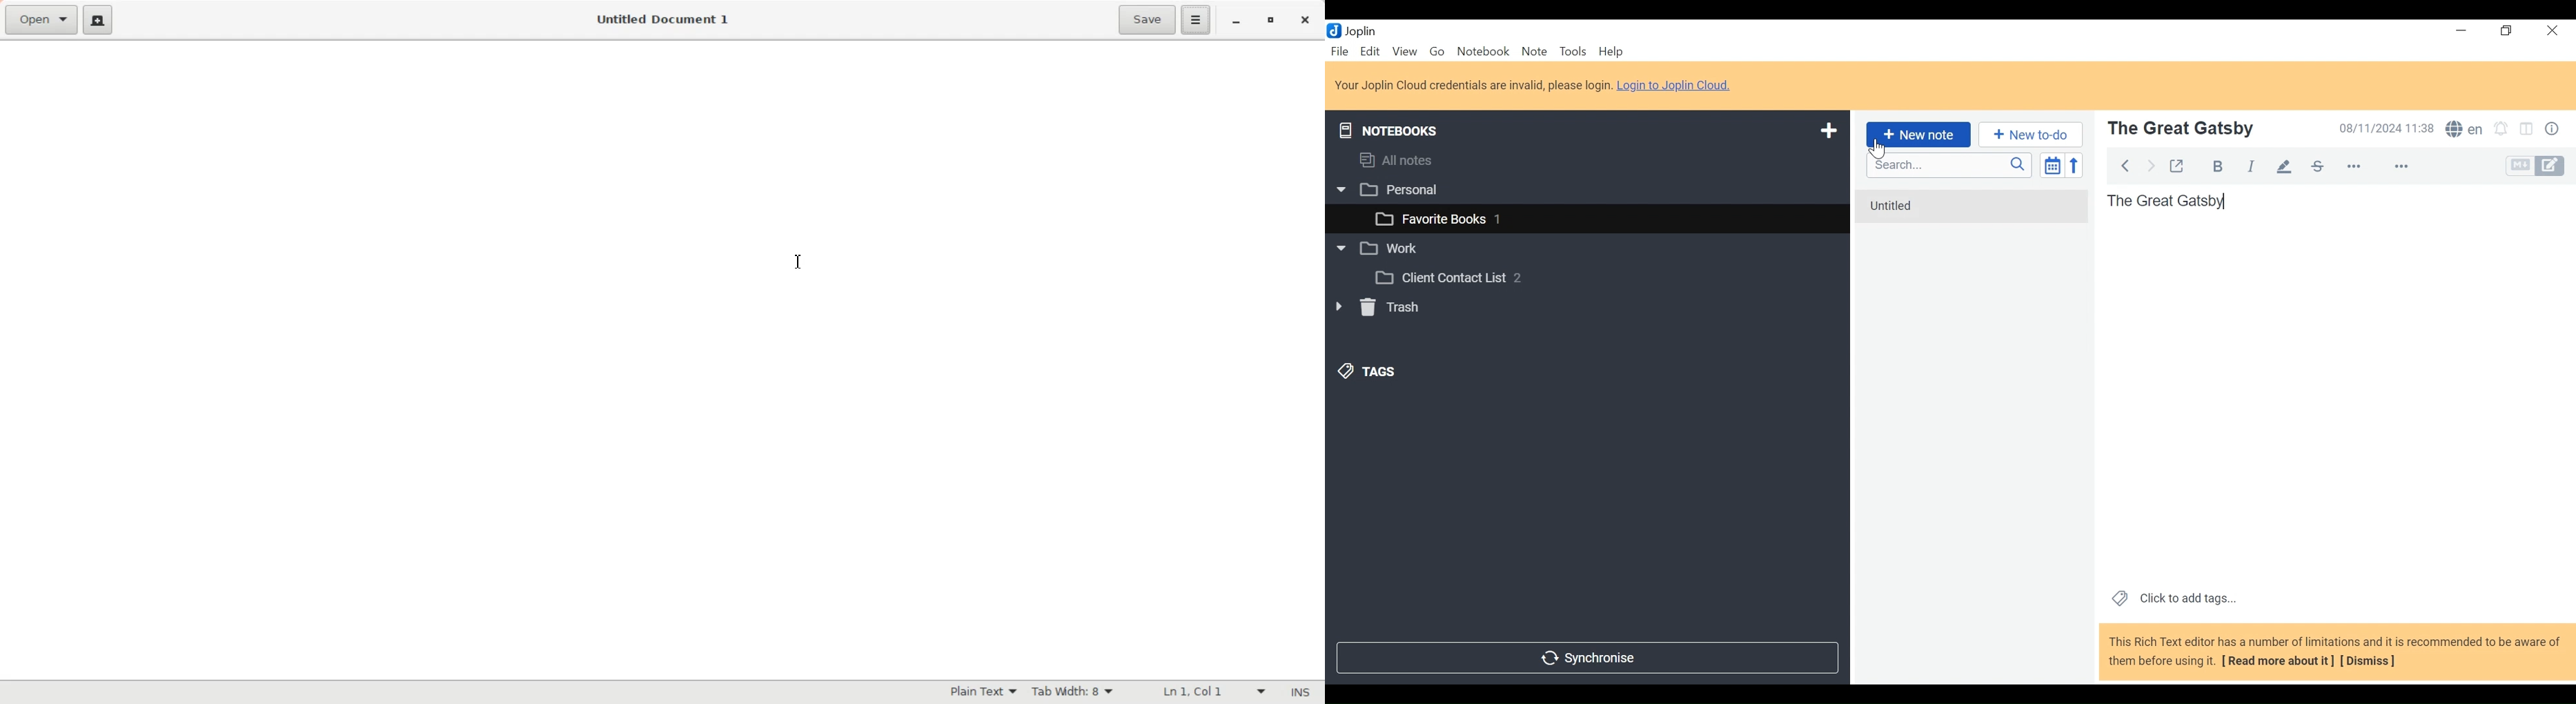  Describe the element at coordinates (2221, 166) in the screenshot. I see `Bold` at that location.